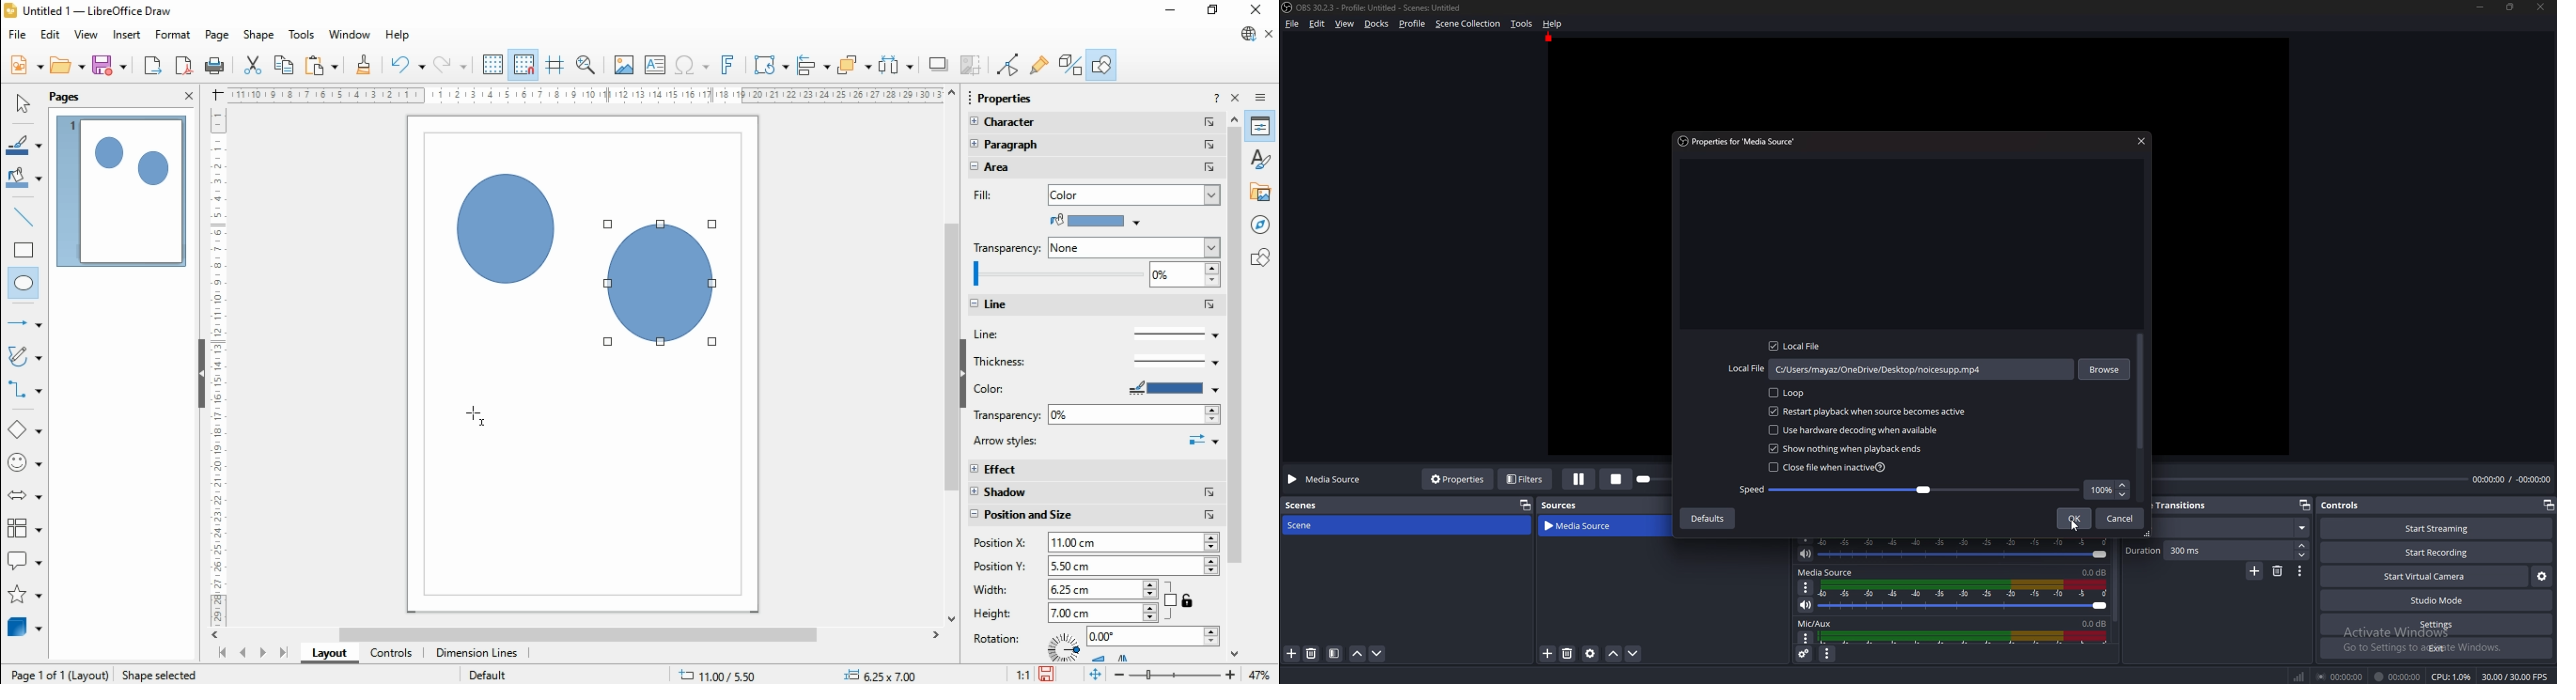 The width and height of the screenshot is (2576, 700). I want to click on color, so click(1134, 193).